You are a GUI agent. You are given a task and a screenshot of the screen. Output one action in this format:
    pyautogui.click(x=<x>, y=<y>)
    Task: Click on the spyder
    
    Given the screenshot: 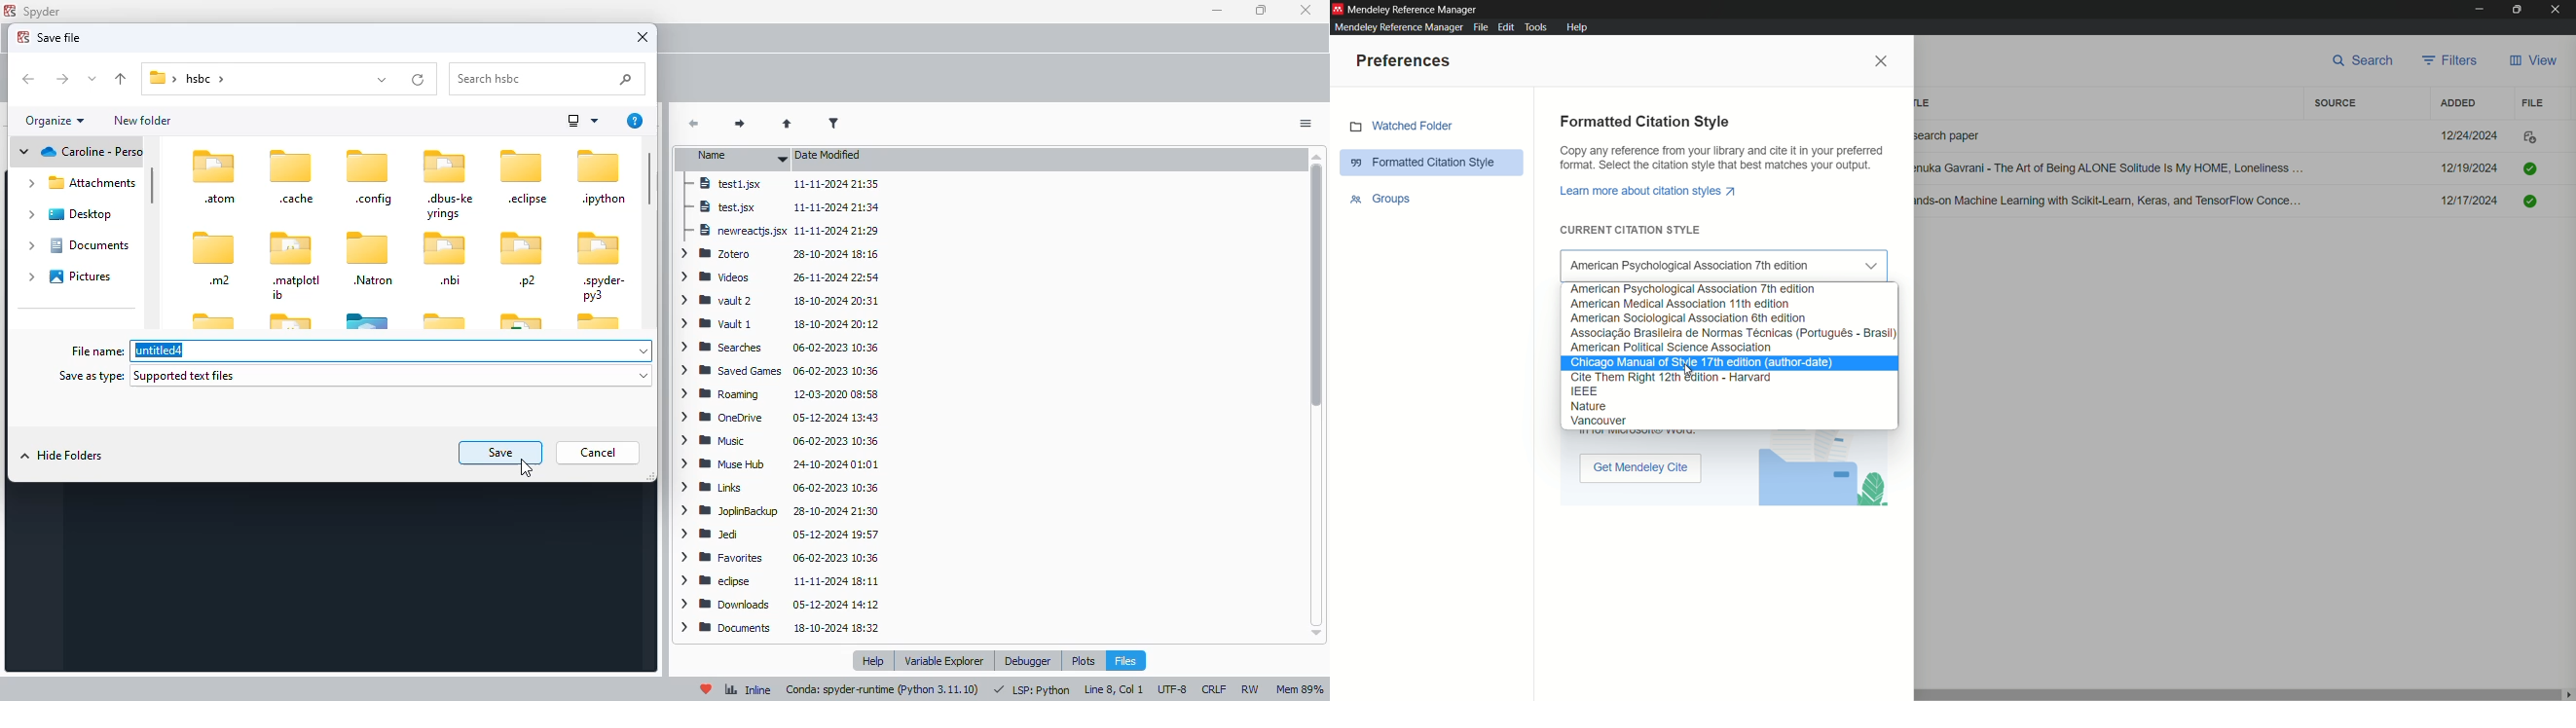 What is the action you would take?
    pyautogui.click(x=43, y=12)
    